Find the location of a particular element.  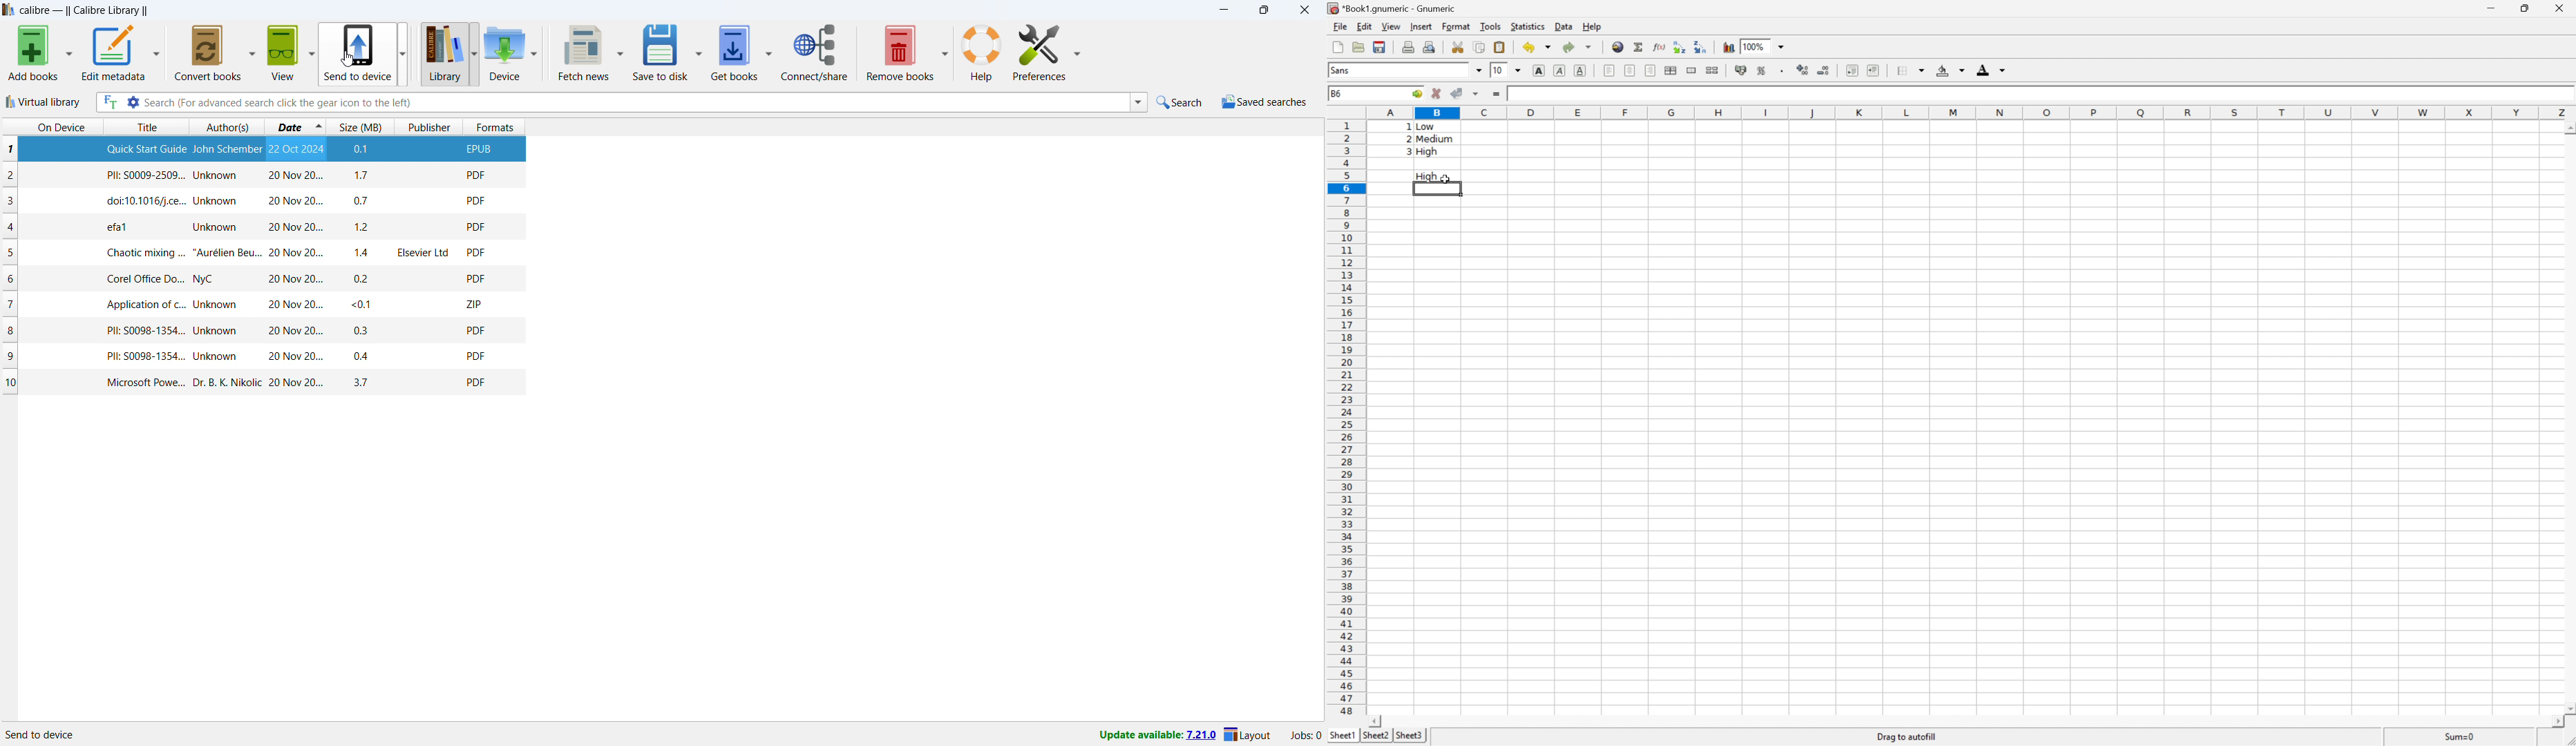

2 is located at coordinates (1403, 140).